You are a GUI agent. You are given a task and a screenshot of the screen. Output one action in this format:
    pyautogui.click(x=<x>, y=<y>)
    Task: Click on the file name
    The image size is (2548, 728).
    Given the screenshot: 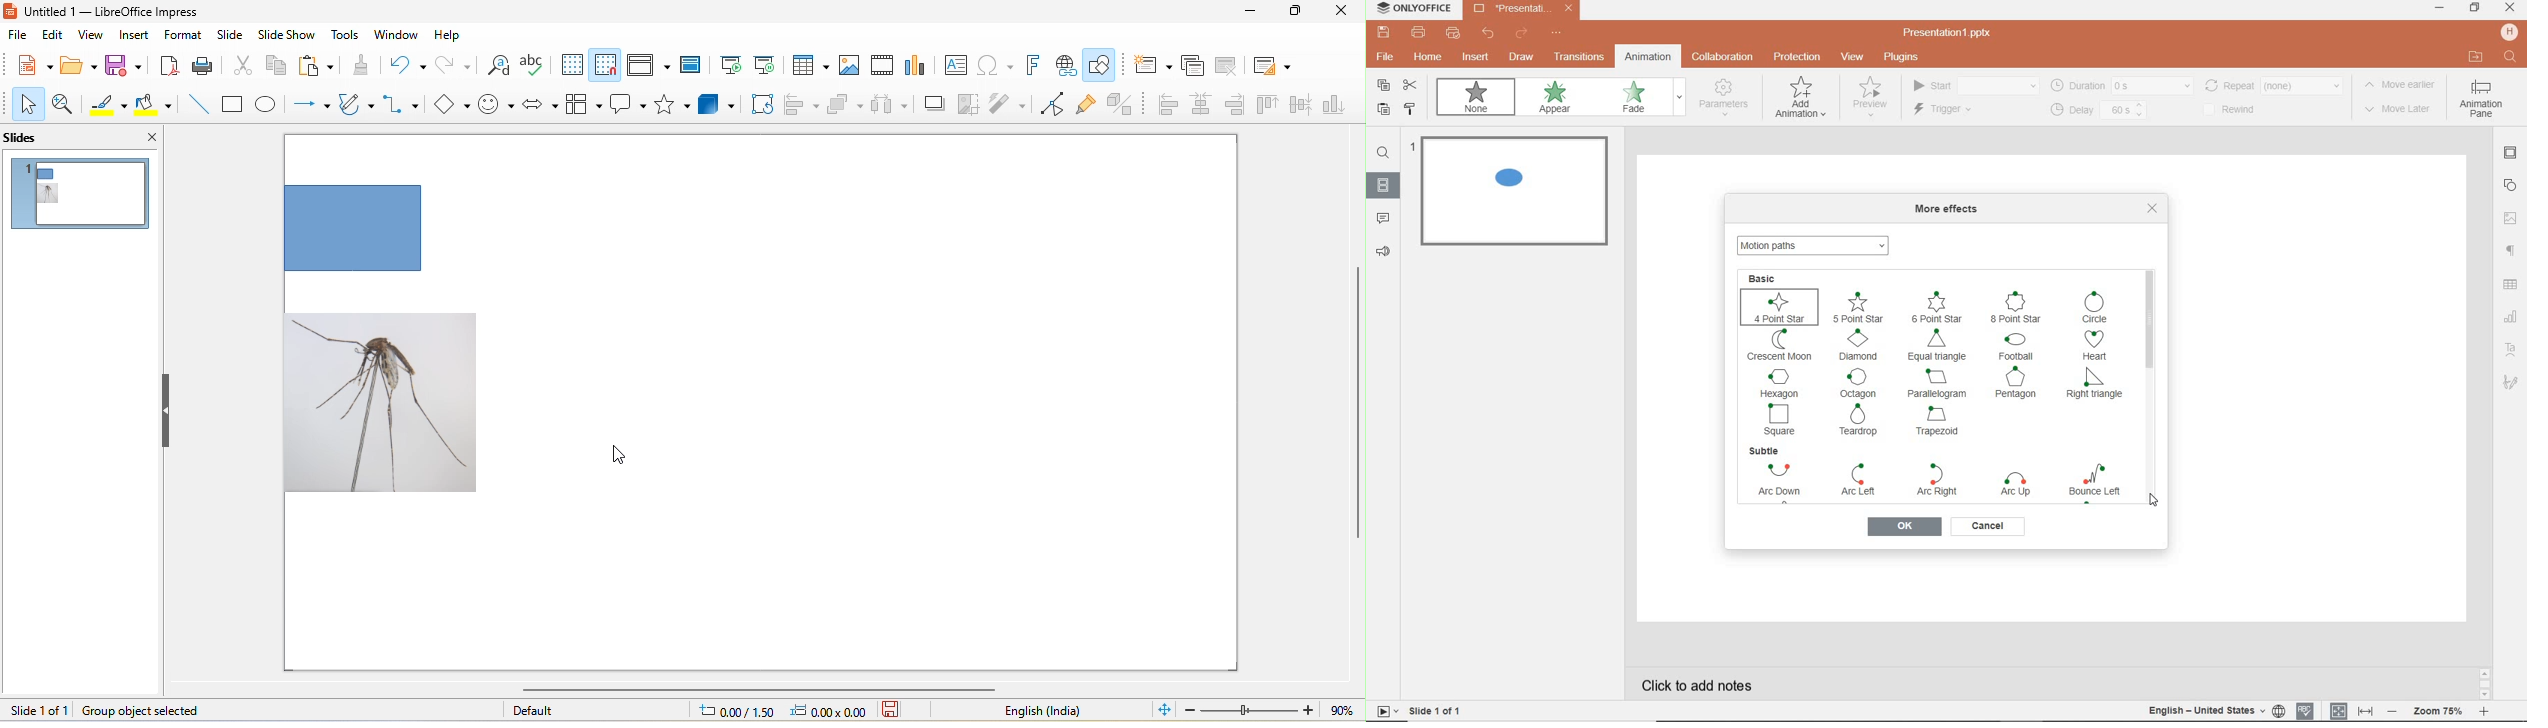 What is the action you would take?
    pyautogui.click(x=1952, y=33)
    